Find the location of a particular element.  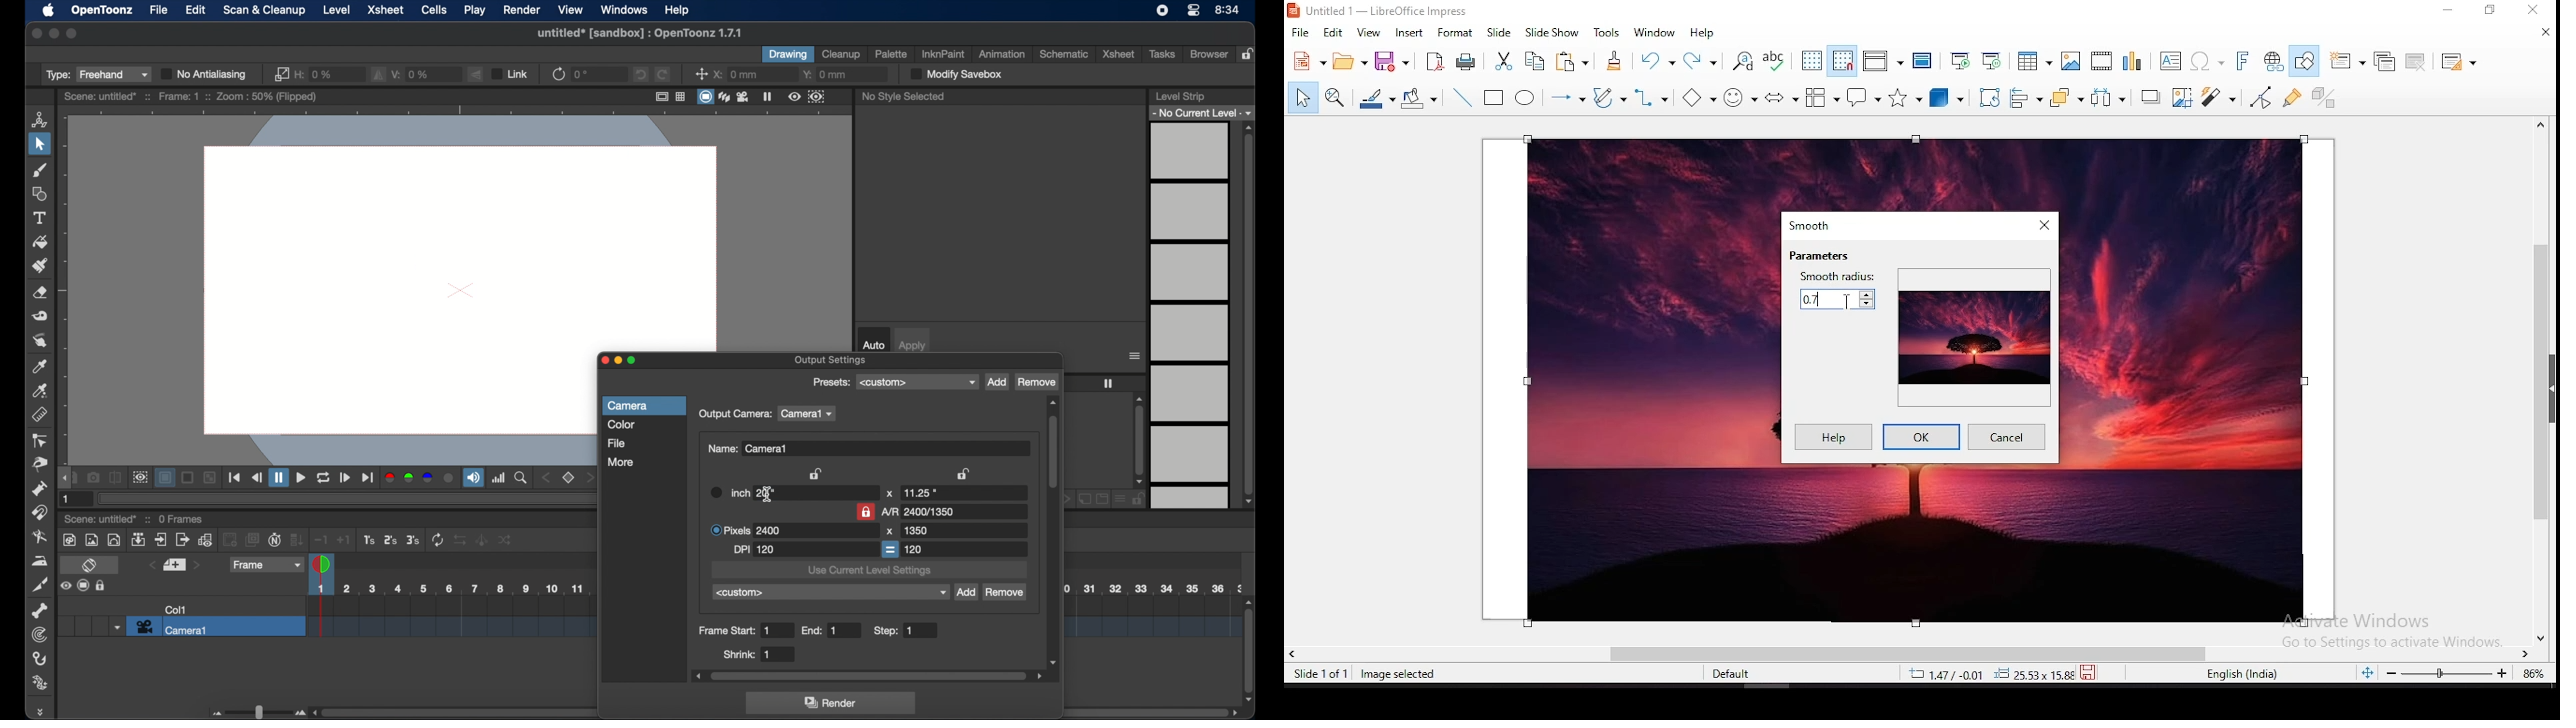

120 is located at coordinates (915, 549).